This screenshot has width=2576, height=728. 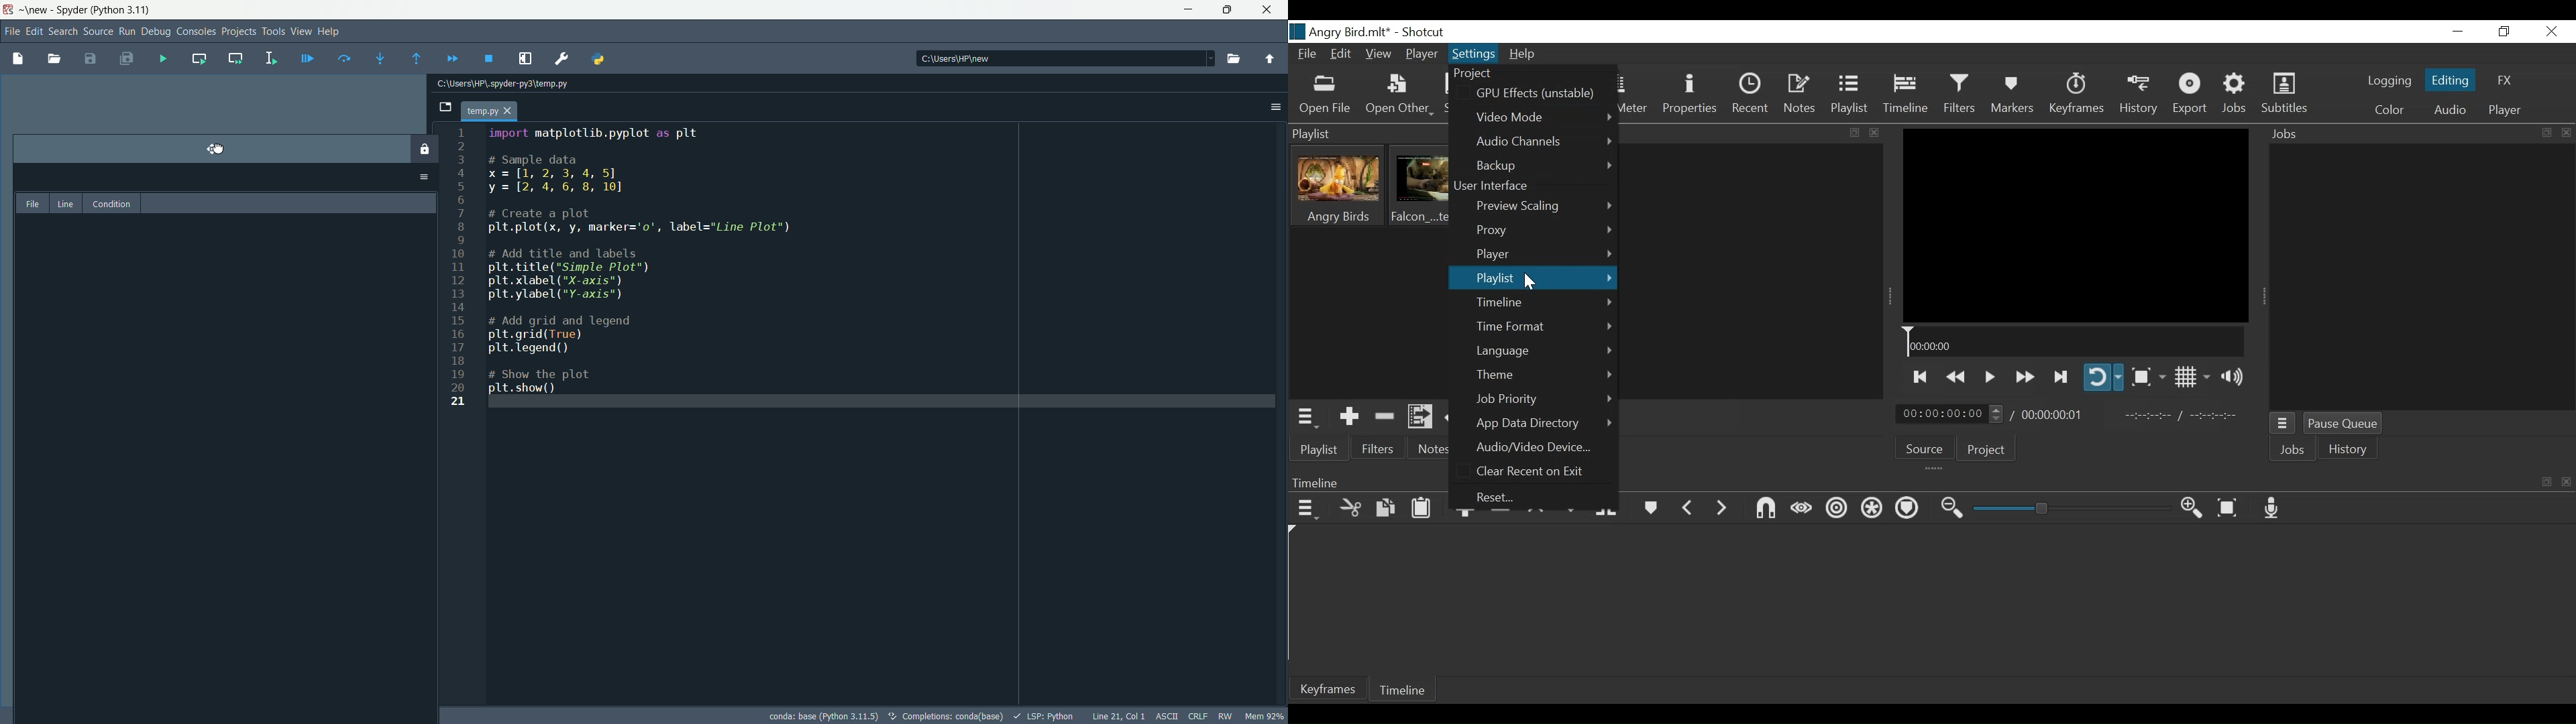 I want to click on Properties, so click(x=1690, y=97).